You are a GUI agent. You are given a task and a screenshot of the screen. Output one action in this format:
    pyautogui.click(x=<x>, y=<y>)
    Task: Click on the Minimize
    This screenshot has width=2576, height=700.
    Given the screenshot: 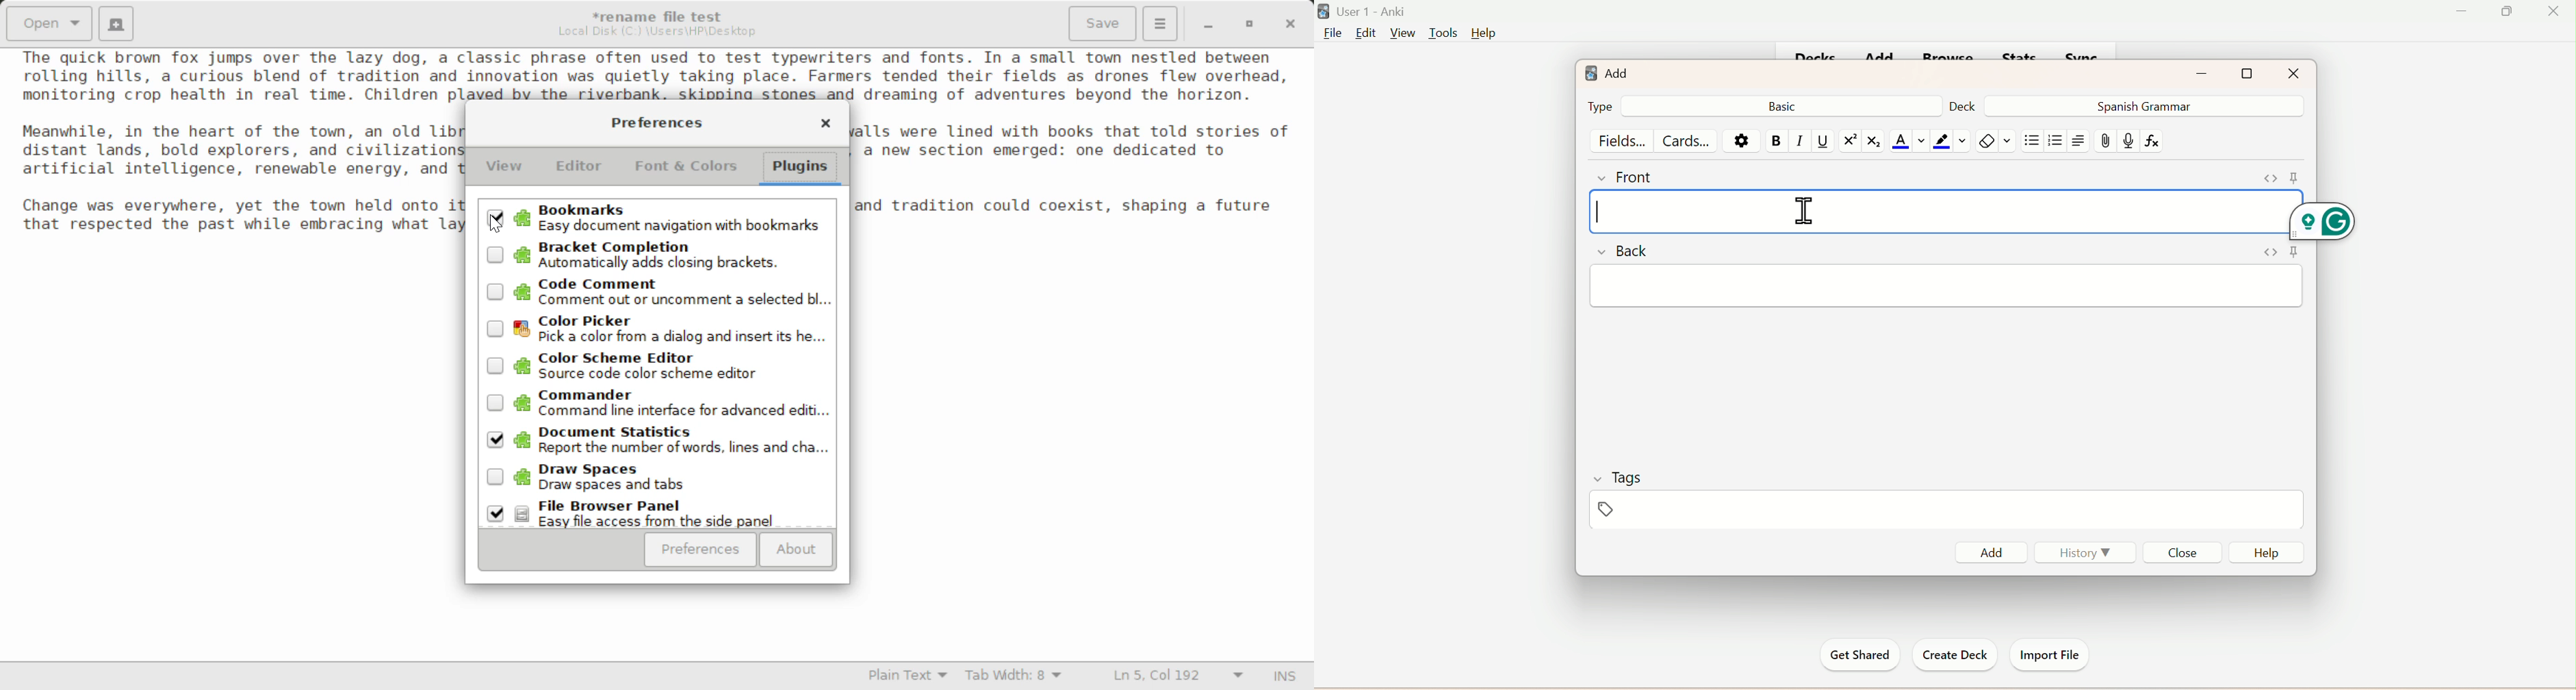 What is the action you would take?
    pyautogui.click(x=2207, y=72)
    